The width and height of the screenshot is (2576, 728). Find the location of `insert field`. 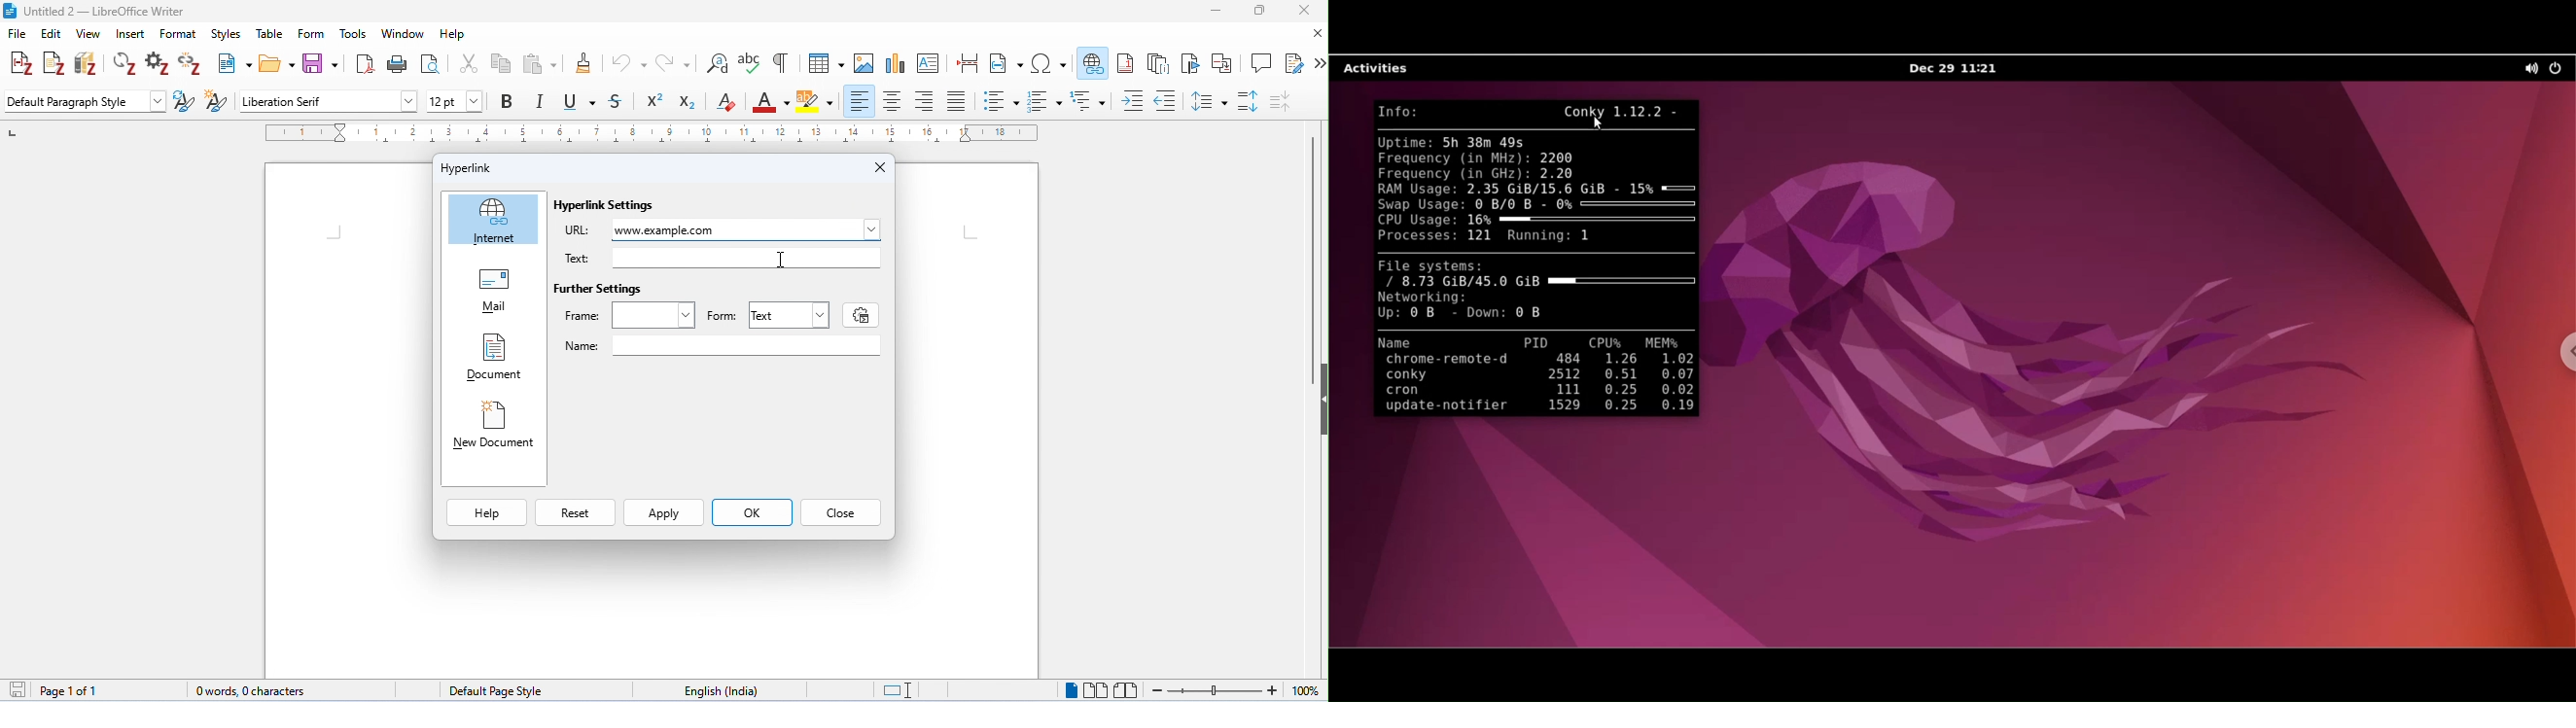

insert field is located at coordinates (1007, 62).